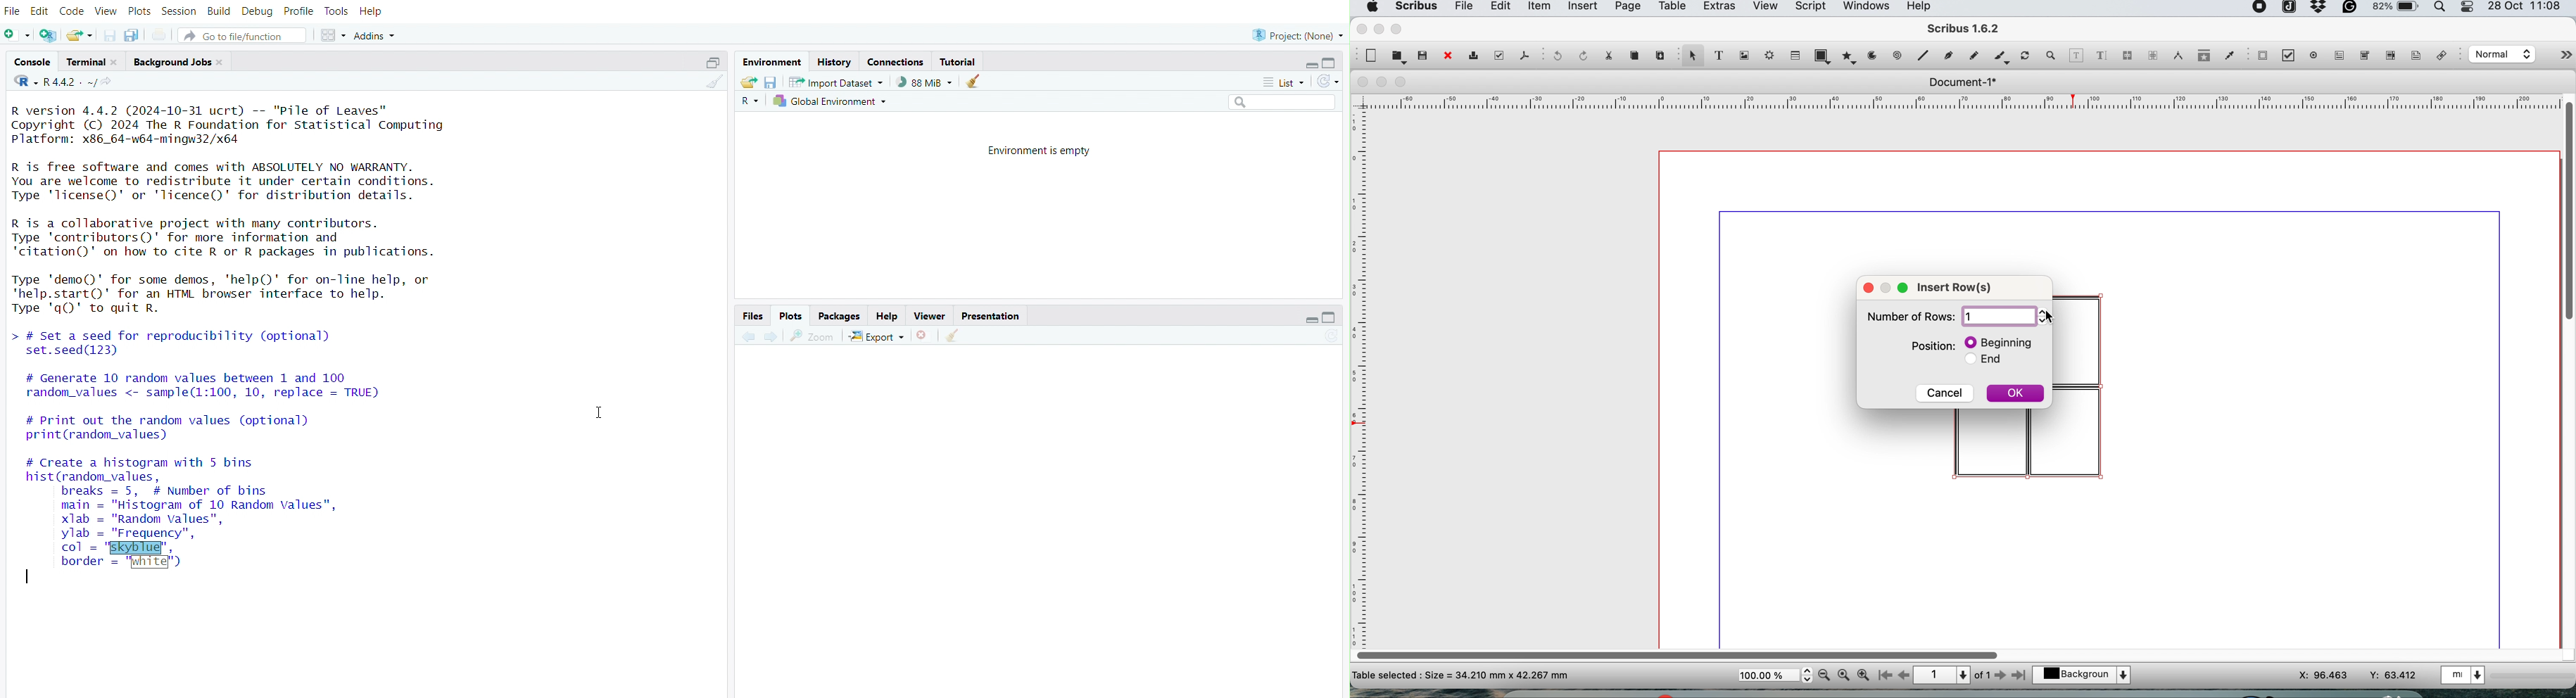 Image resolution: width=2576 pixels, height=700 pixels. What do you see at coordinates (1360, 28) in the screenshot?
I see `close` at bounding box center [1360, 28].